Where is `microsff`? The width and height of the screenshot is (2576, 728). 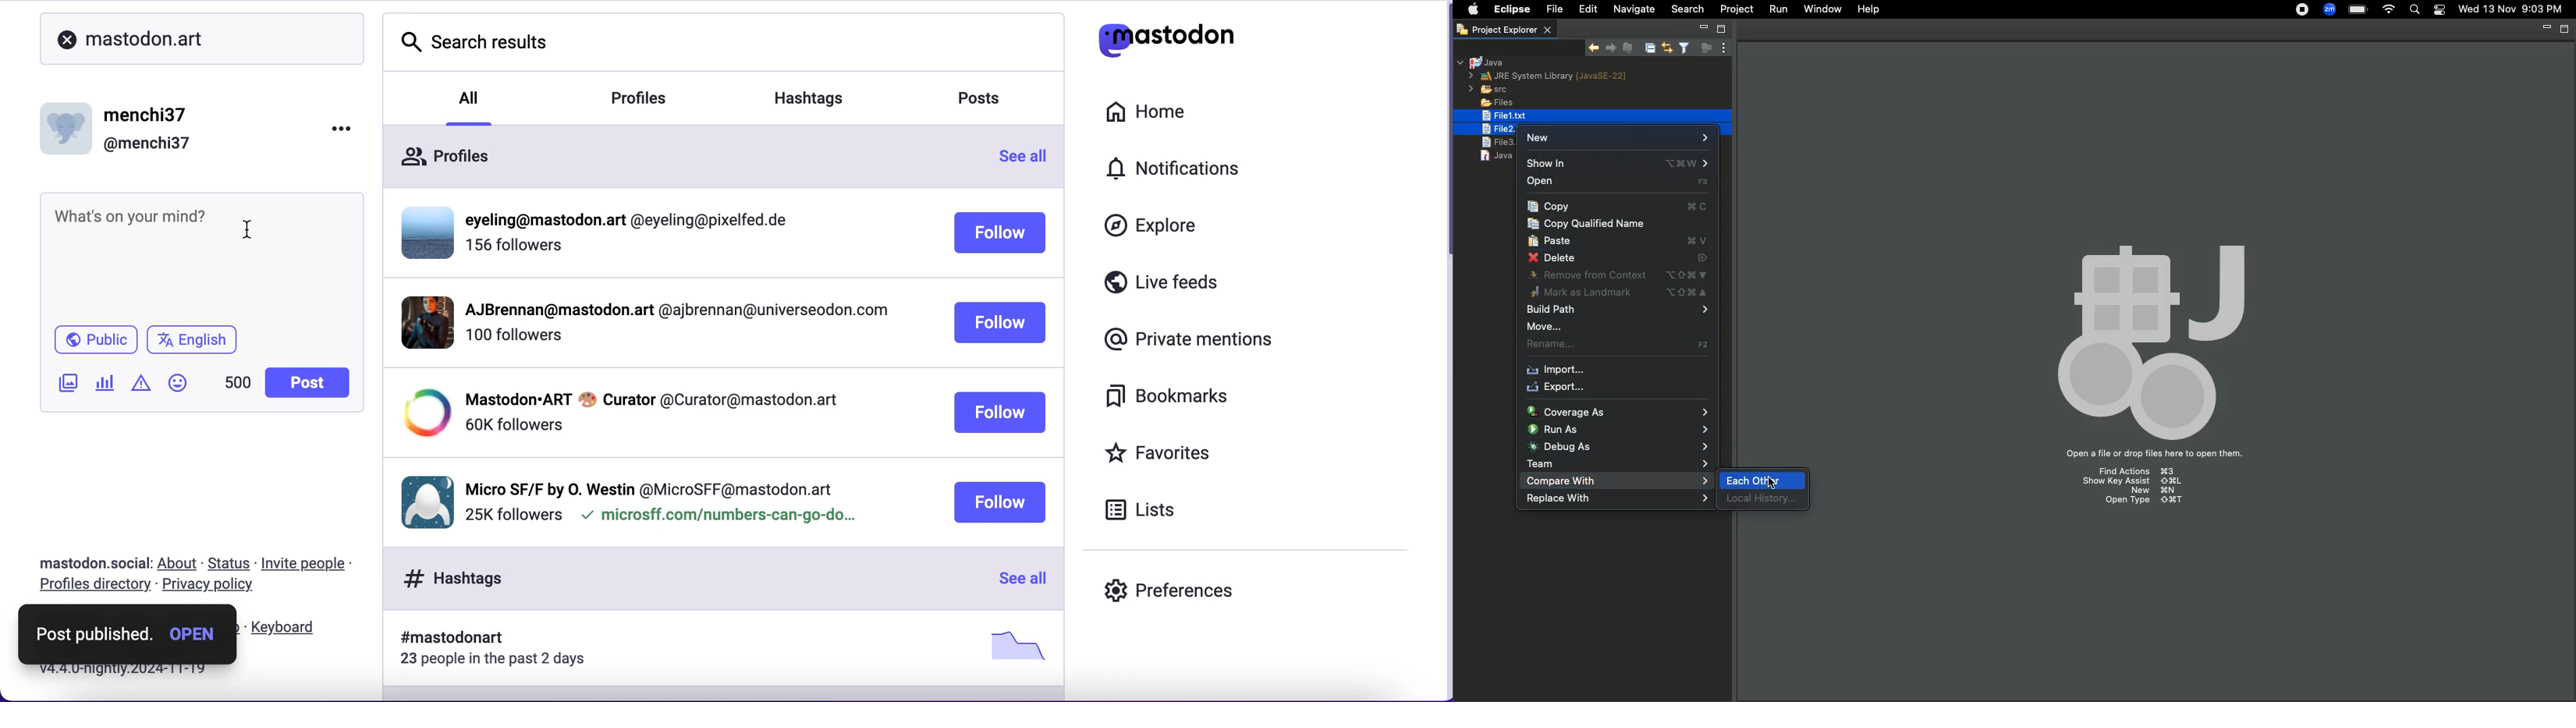 microsff is located at coordinates (717, 518).